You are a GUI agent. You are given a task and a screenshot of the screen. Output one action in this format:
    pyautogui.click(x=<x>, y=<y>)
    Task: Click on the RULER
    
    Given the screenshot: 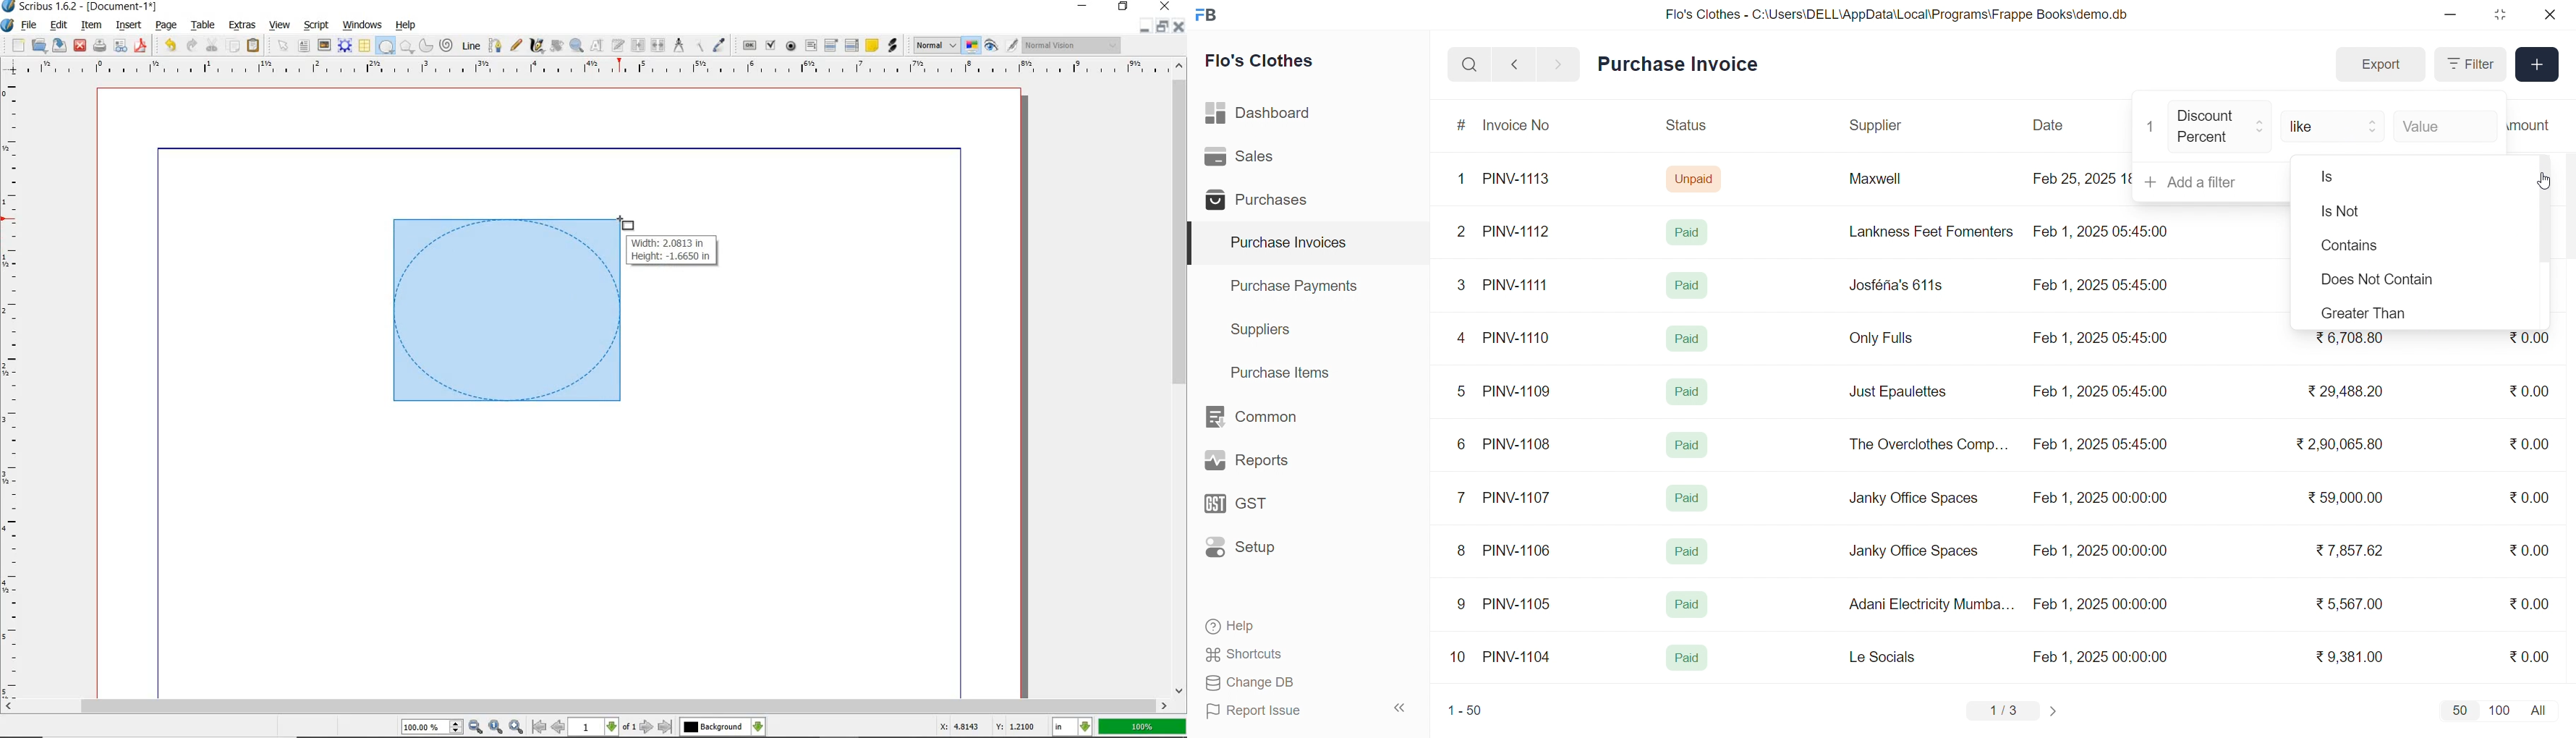 What is the action you would take?
    pyautogui.click(x=590, y=69)
    